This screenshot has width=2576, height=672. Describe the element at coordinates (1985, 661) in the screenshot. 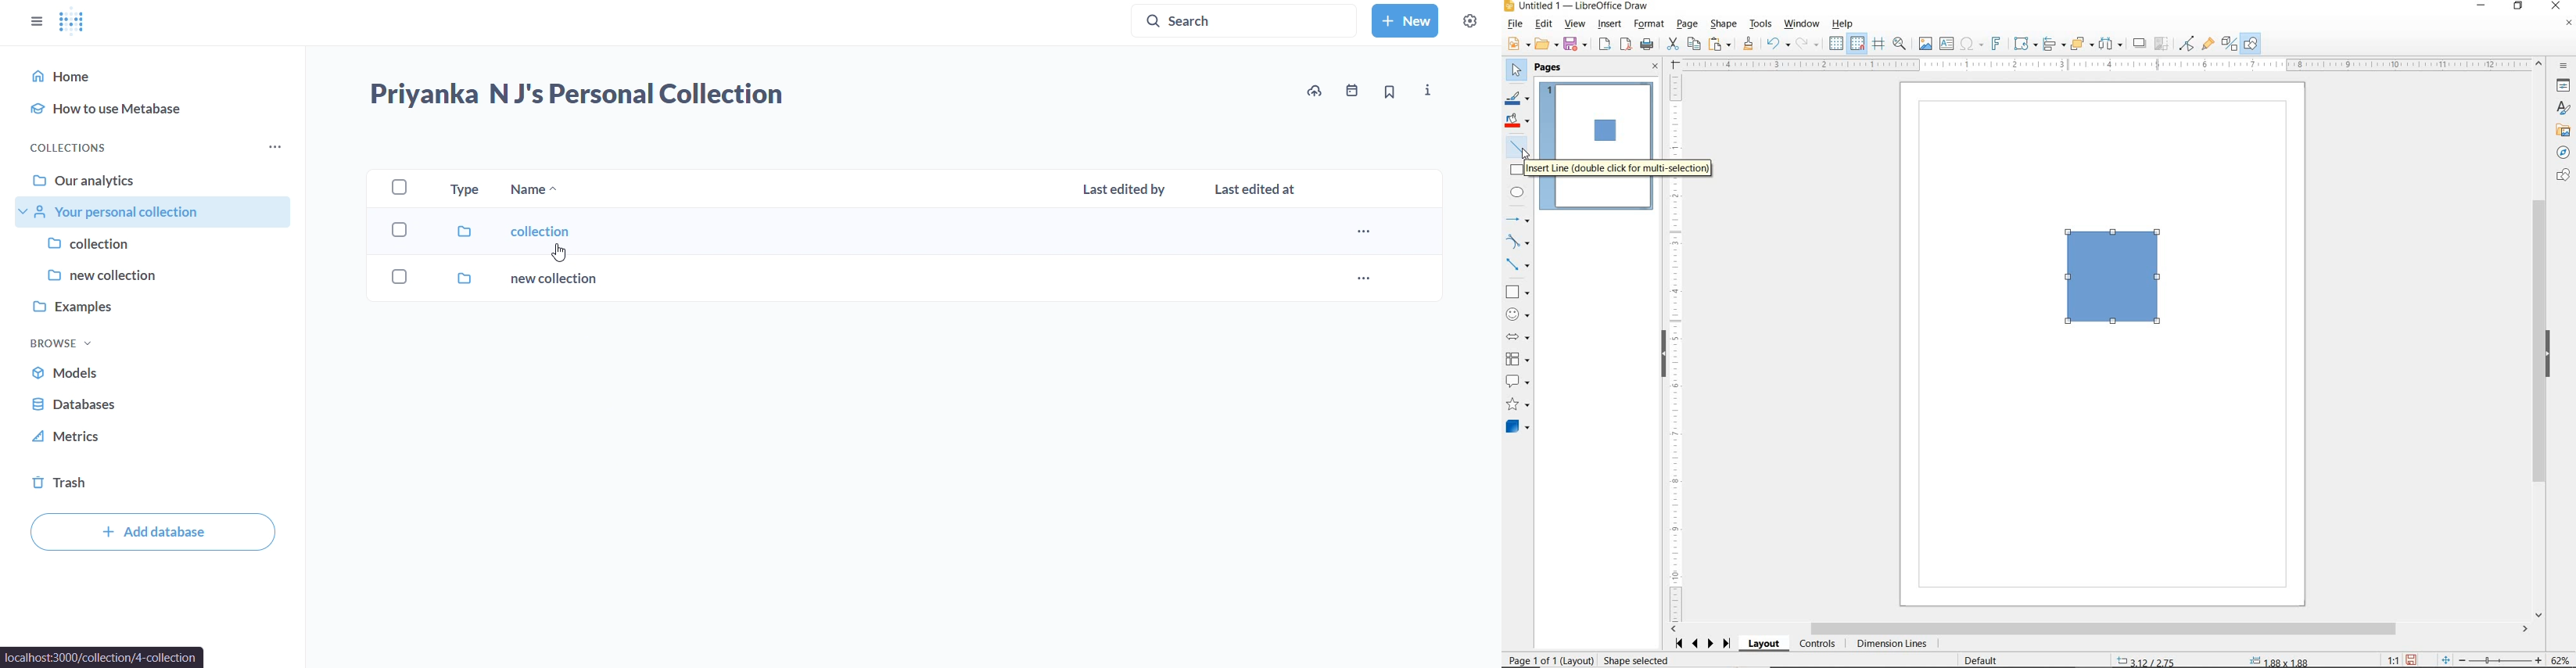

I see `DEFAULT` at that location.